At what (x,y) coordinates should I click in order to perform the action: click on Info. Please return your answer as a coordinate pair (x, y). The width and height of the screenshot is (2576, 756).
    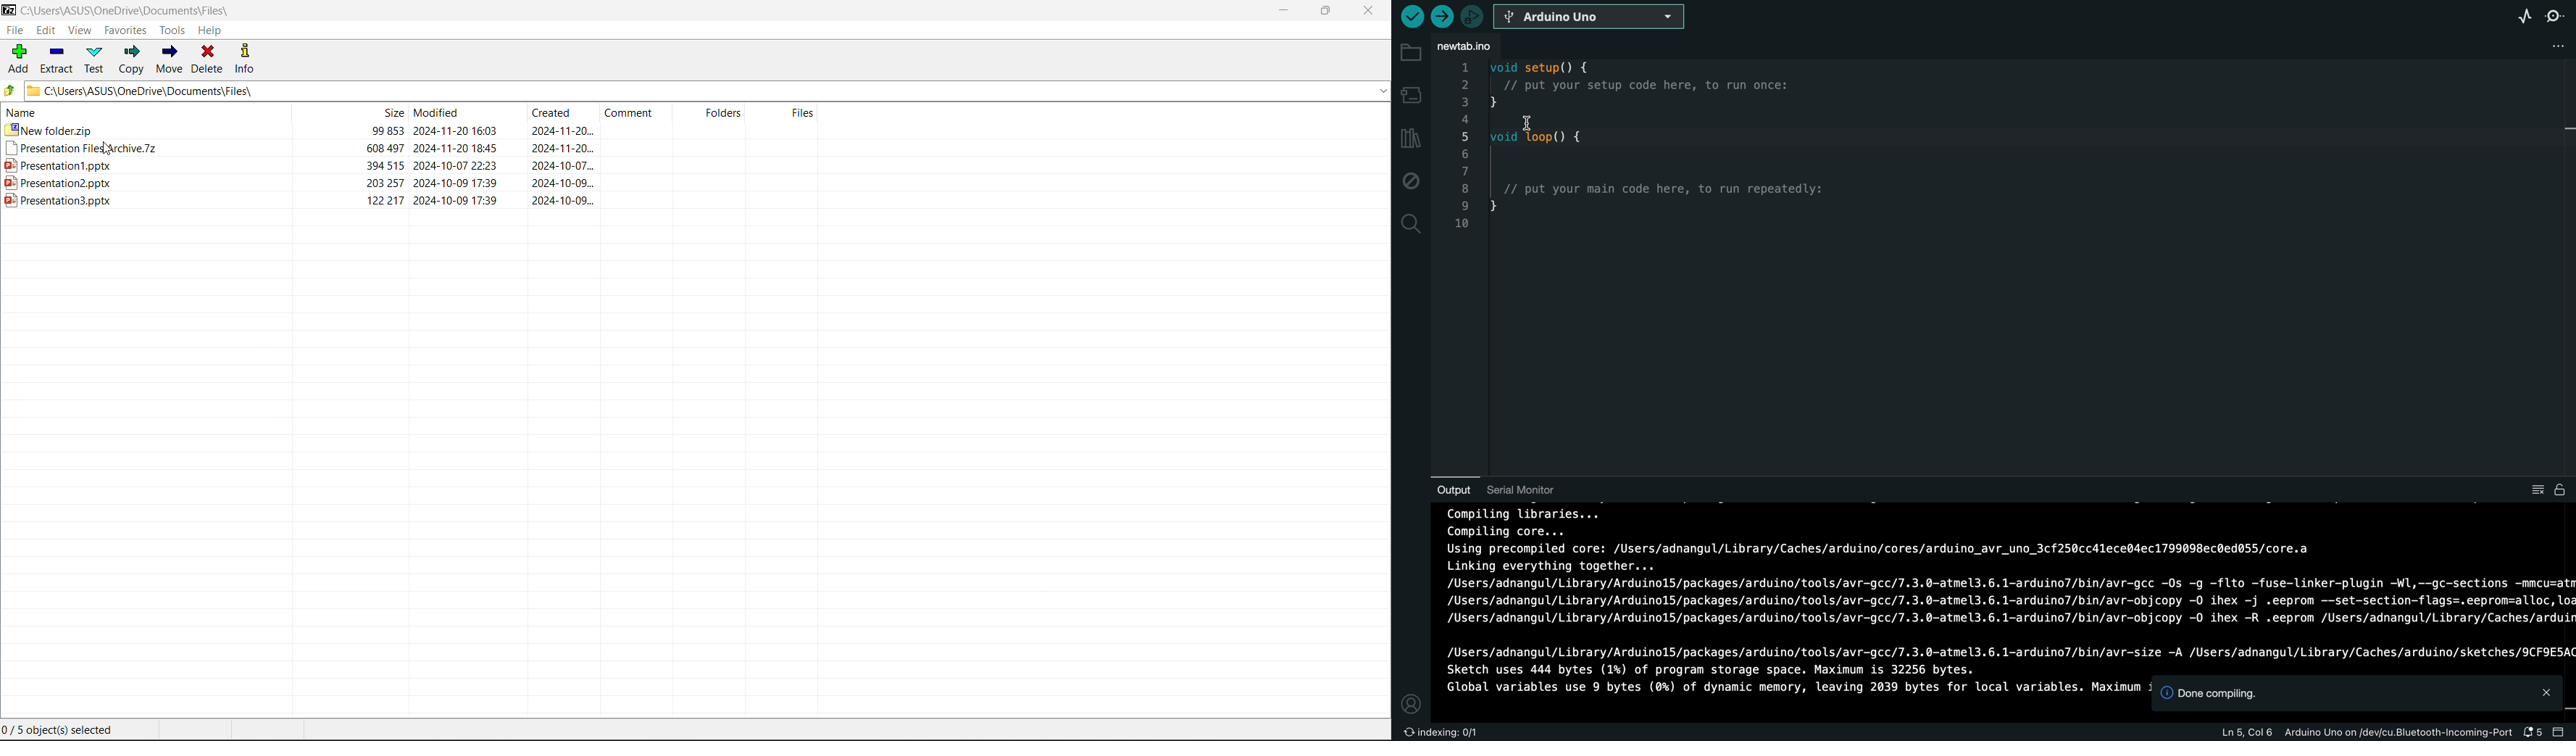
    Looking at the image, I should click on (246, 59).